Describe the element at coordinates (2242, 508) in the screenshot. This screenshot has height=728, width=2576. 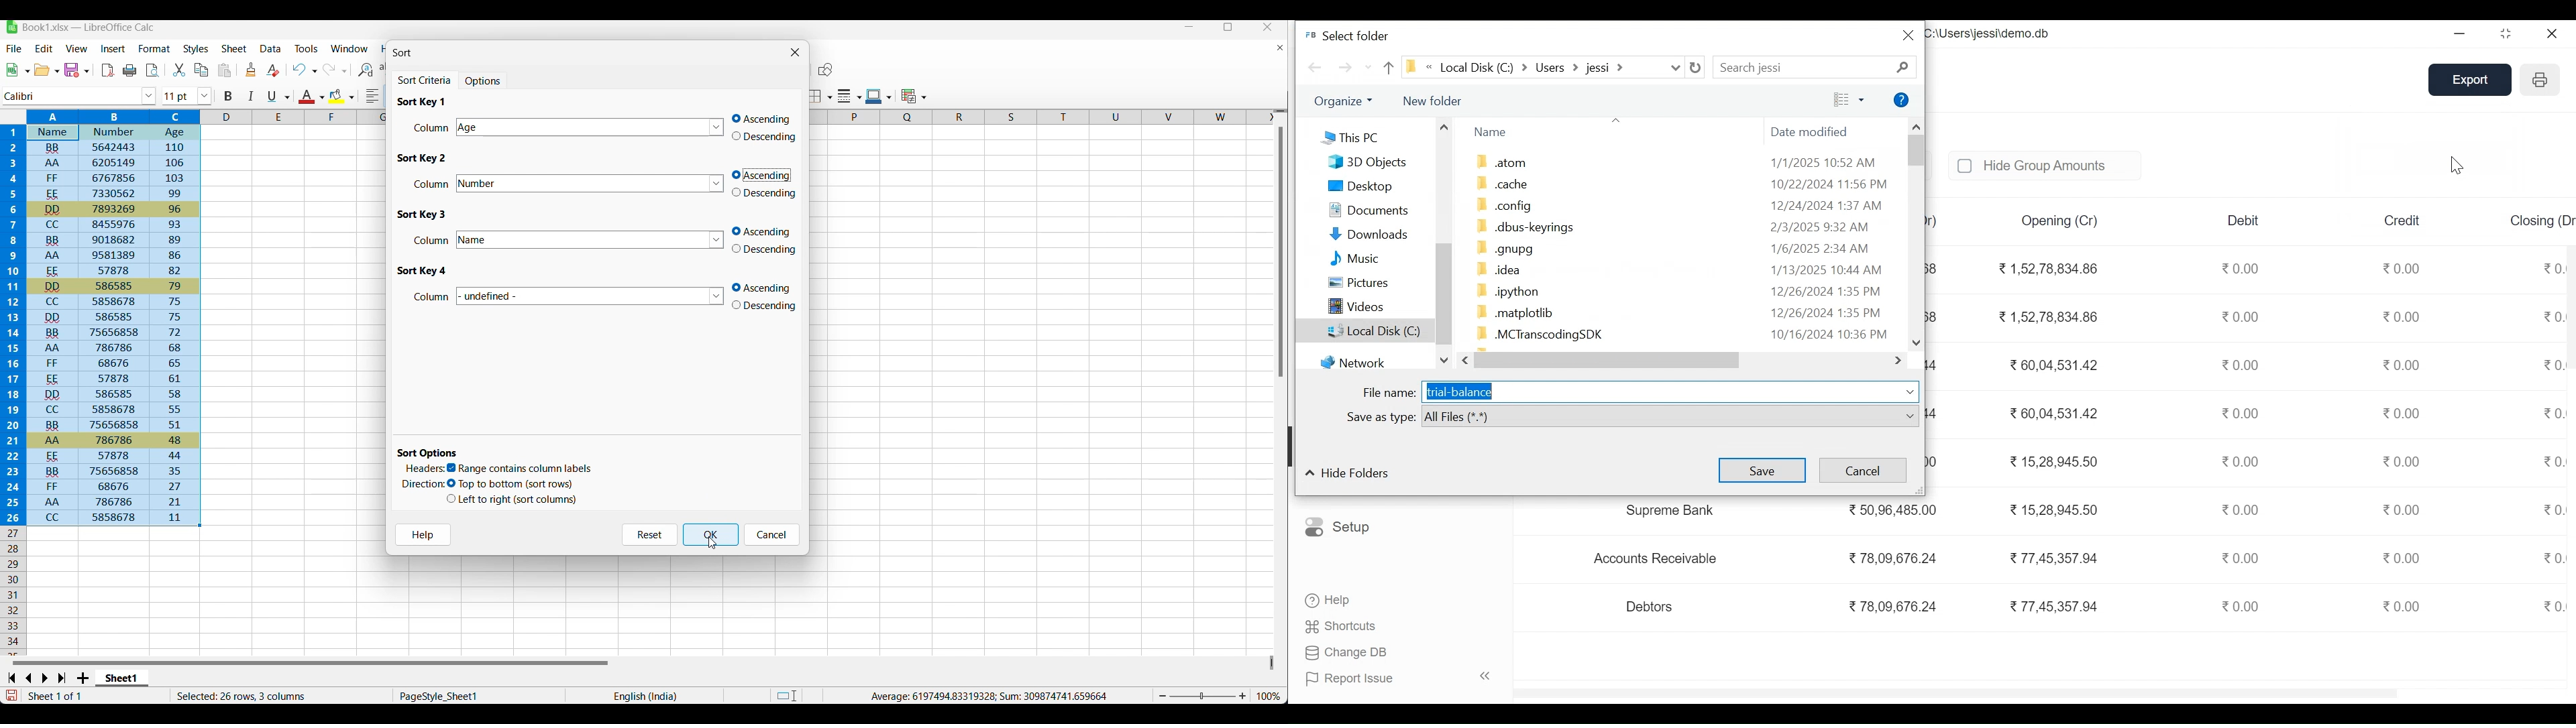
I see `0.00` at that location.